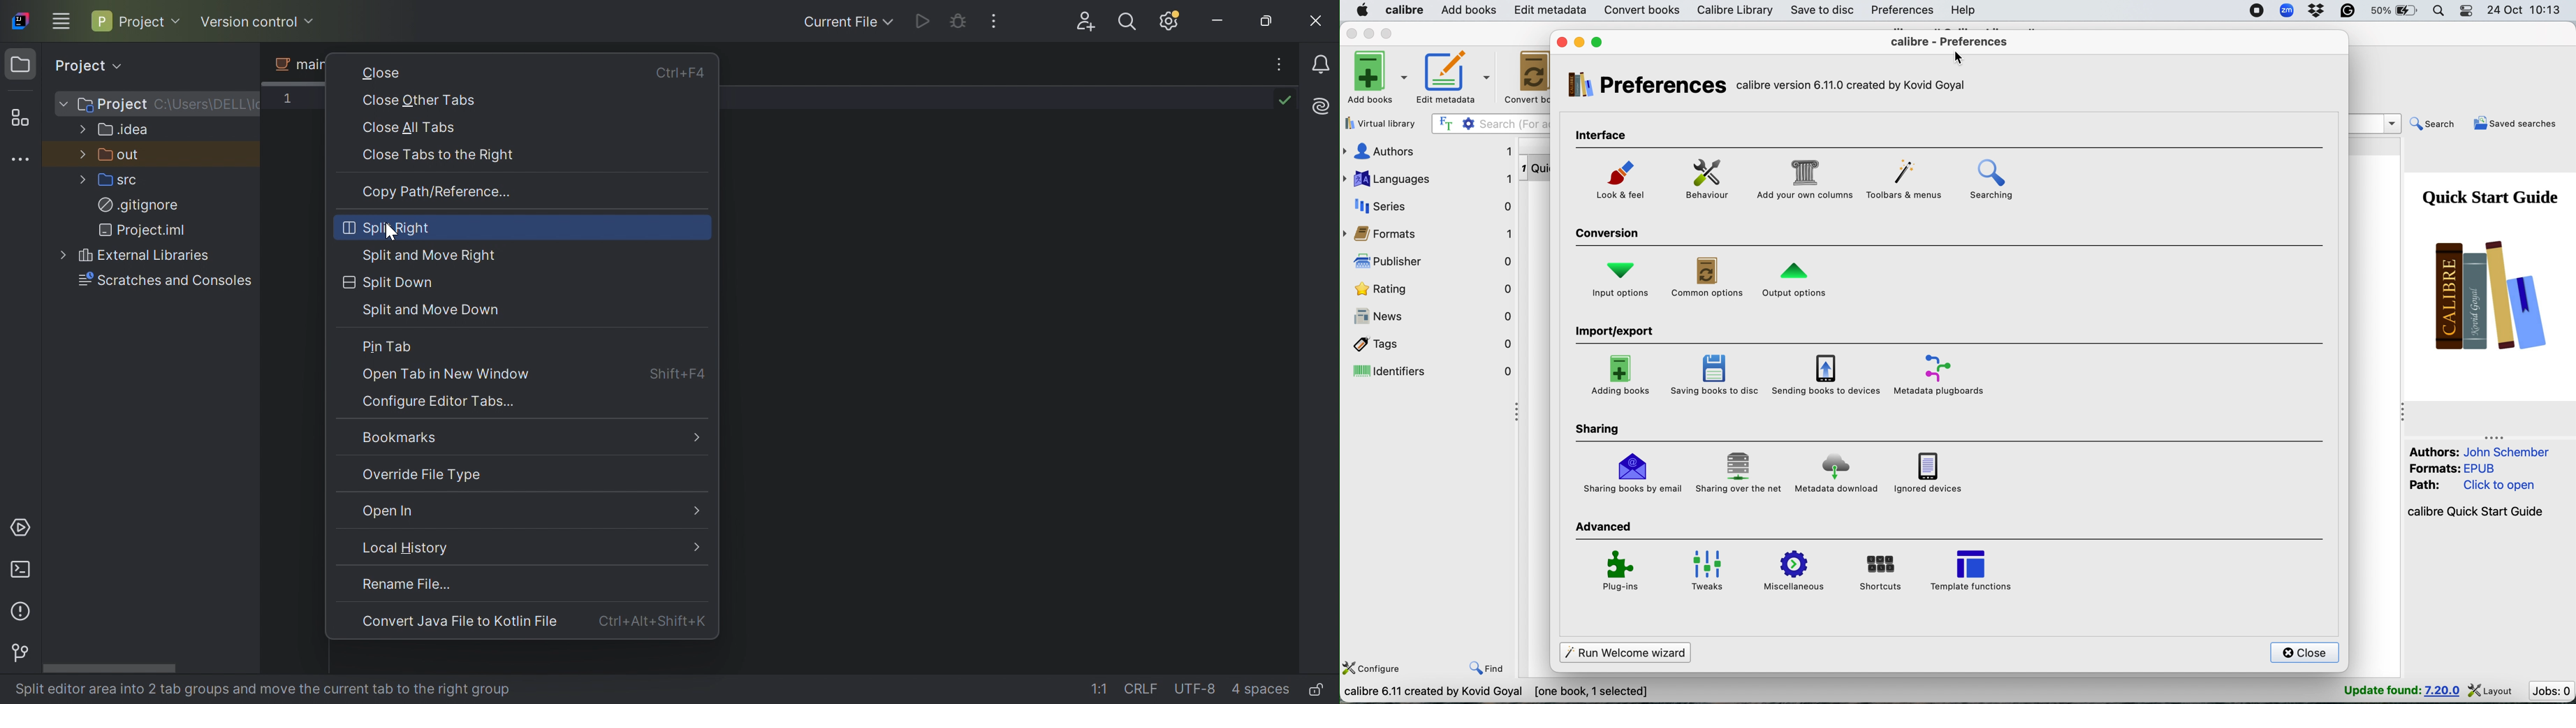 The image size is (2576, 728). What do you see at coordinates (1433, 234) in the screenshot?
I see `formats` at bounding box center [1433, 234].